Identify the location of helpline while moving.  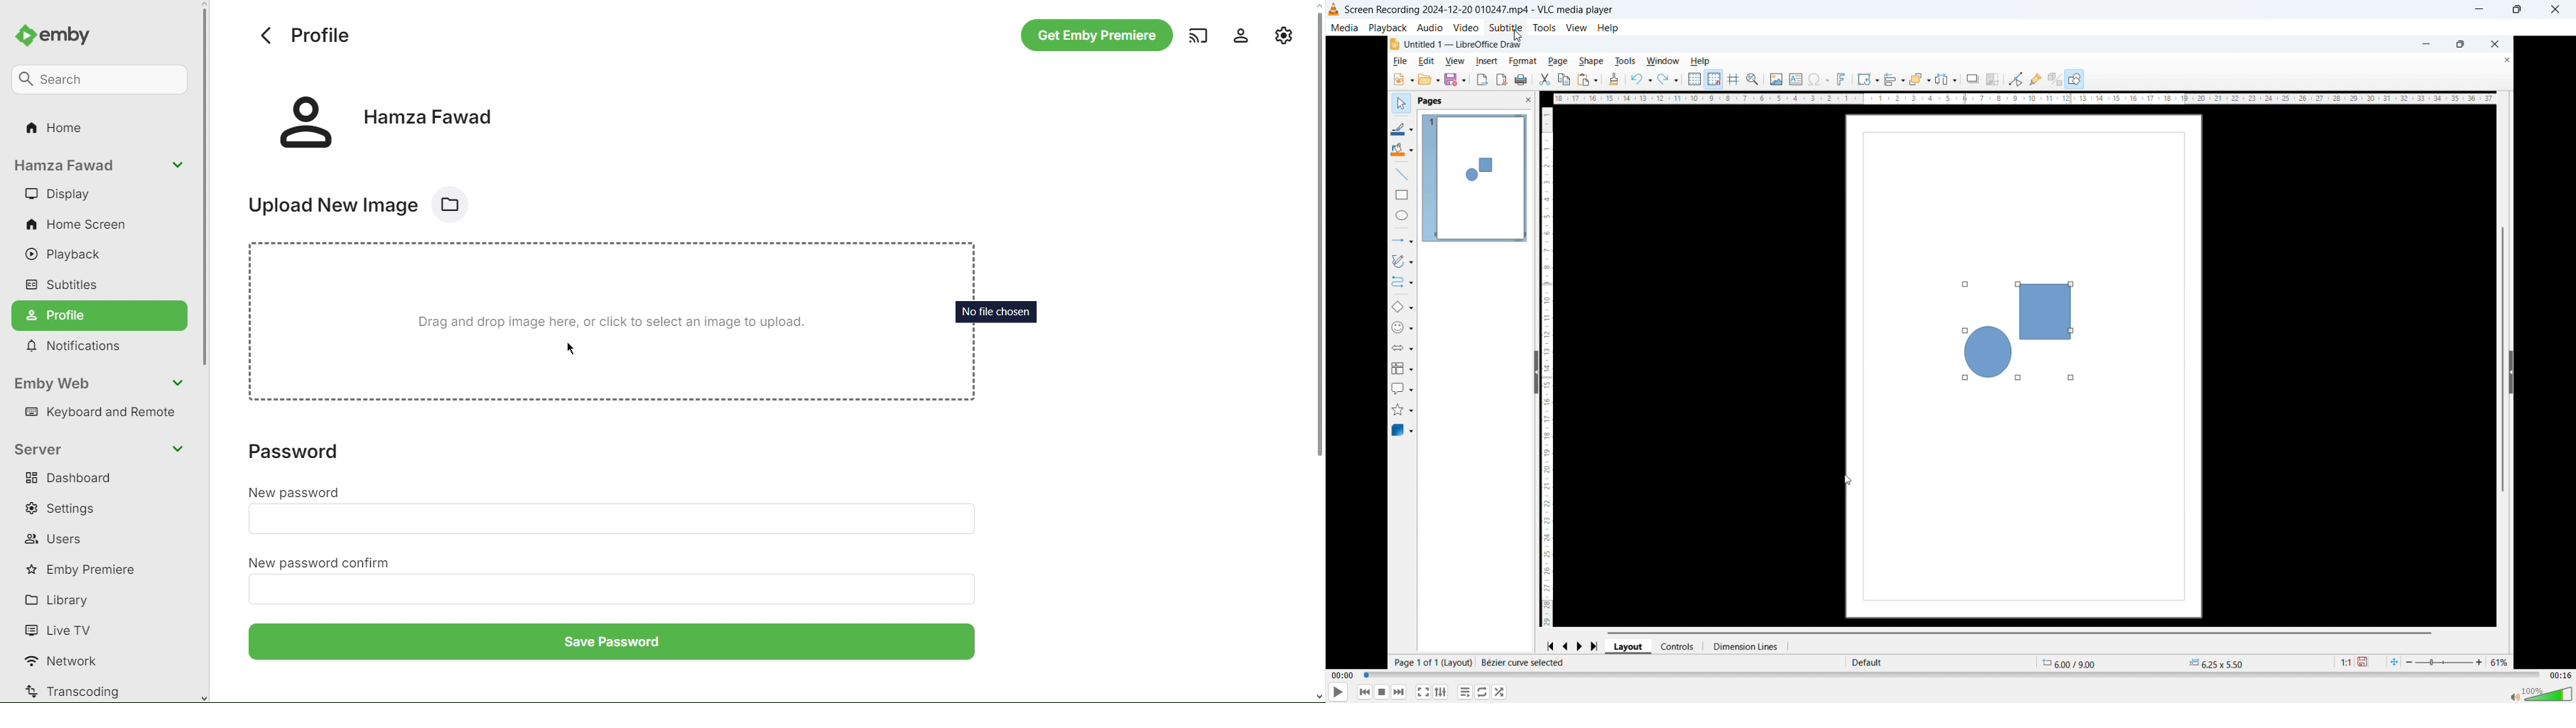
(1735, 79).